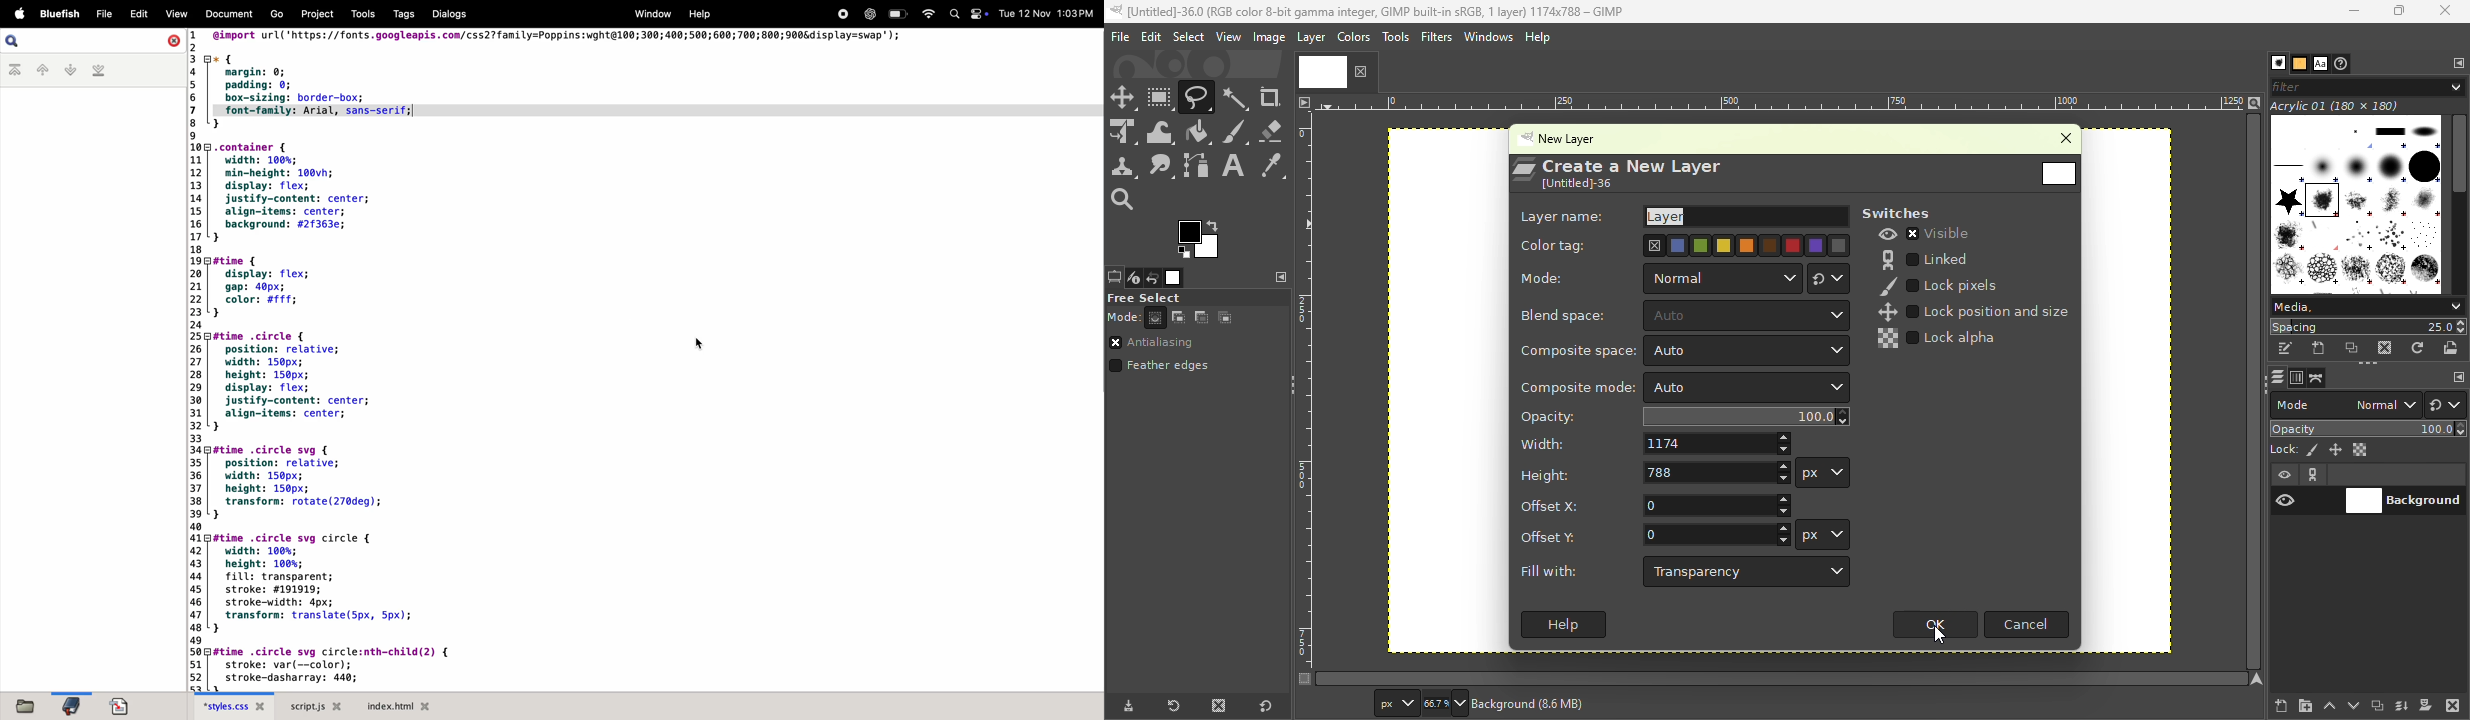  Describe the element at coordinates (1540, 37) in the screenshot. I see `Help` at that location.